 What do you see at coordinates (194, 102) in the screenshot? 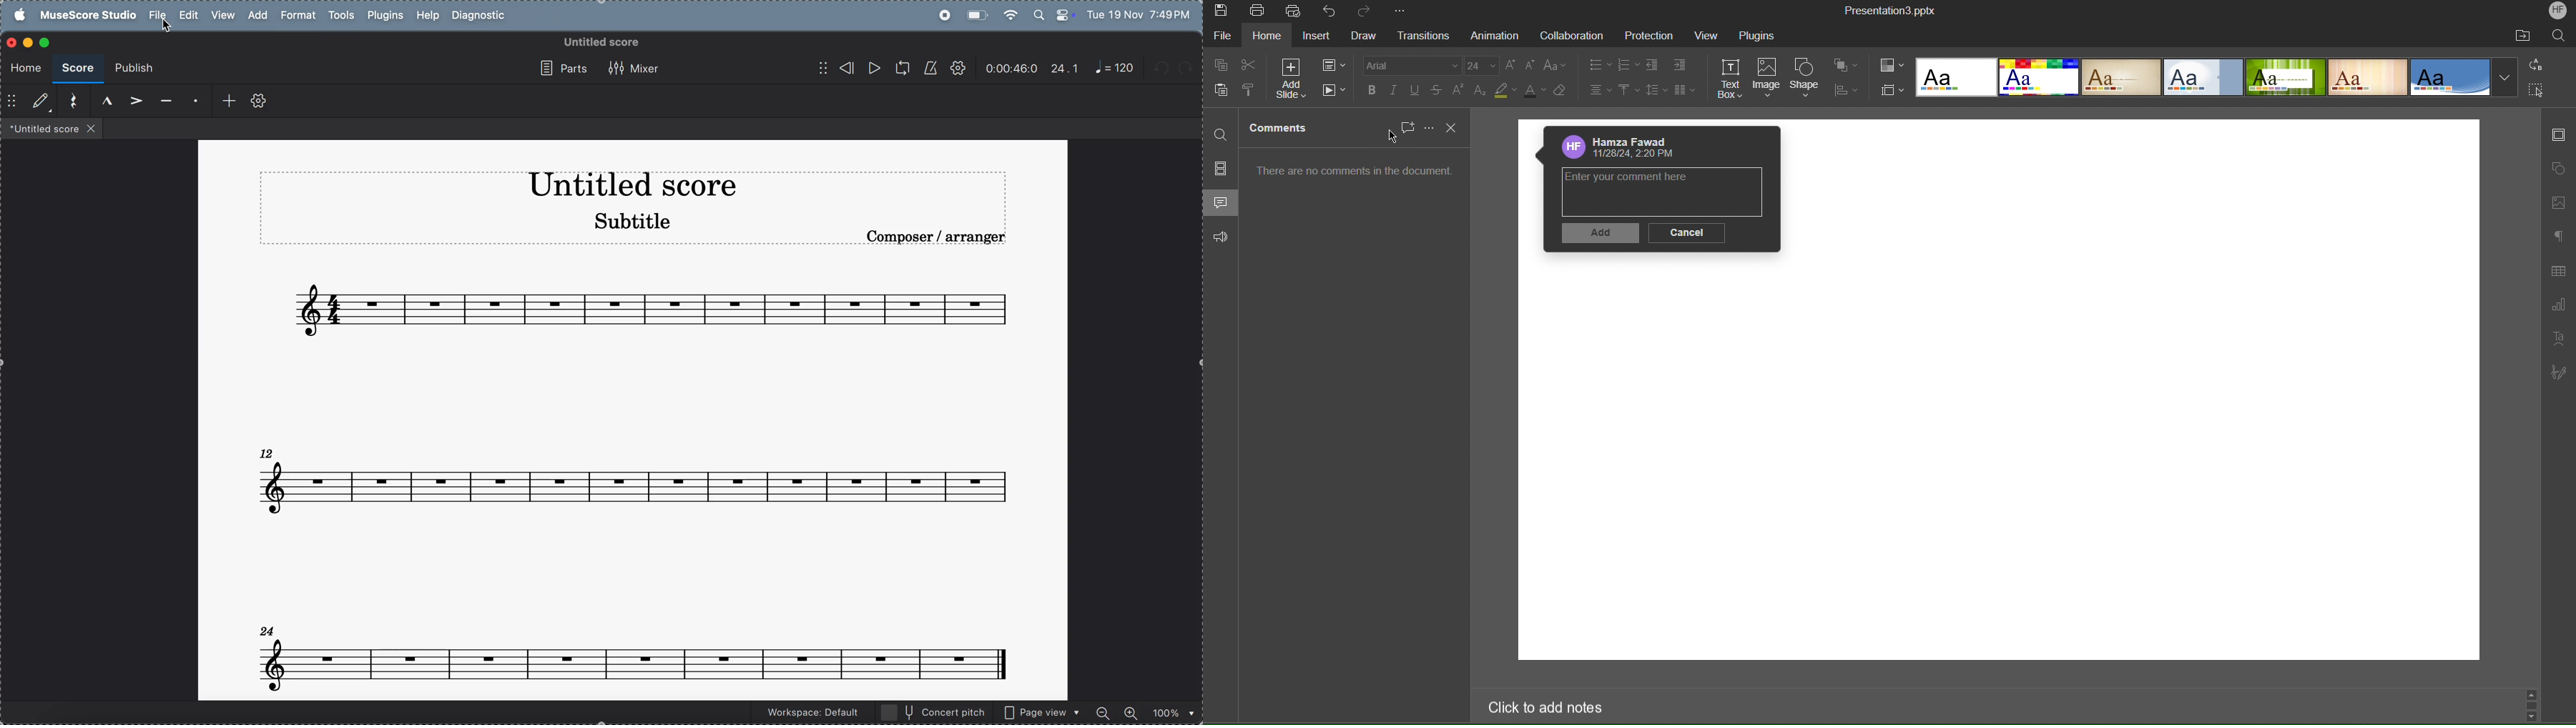
I see `staccato` at bounding box center [194, 102].